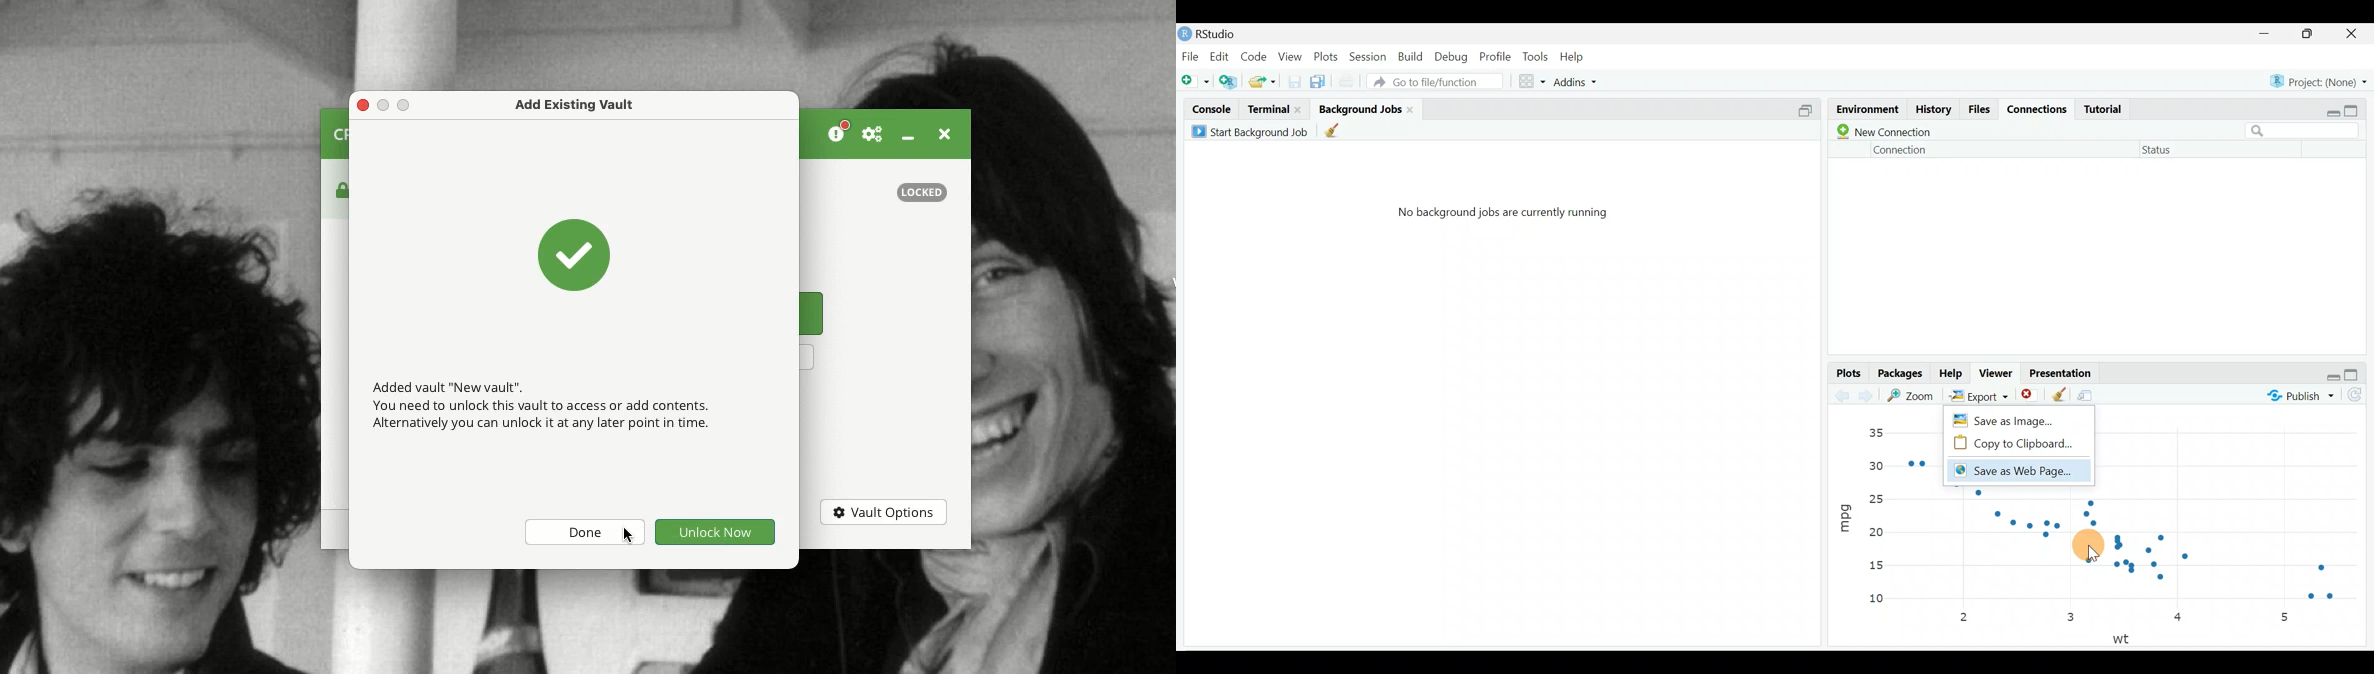 The image size is (2380, 700). I want to click on Go back, so click(1843, 394).